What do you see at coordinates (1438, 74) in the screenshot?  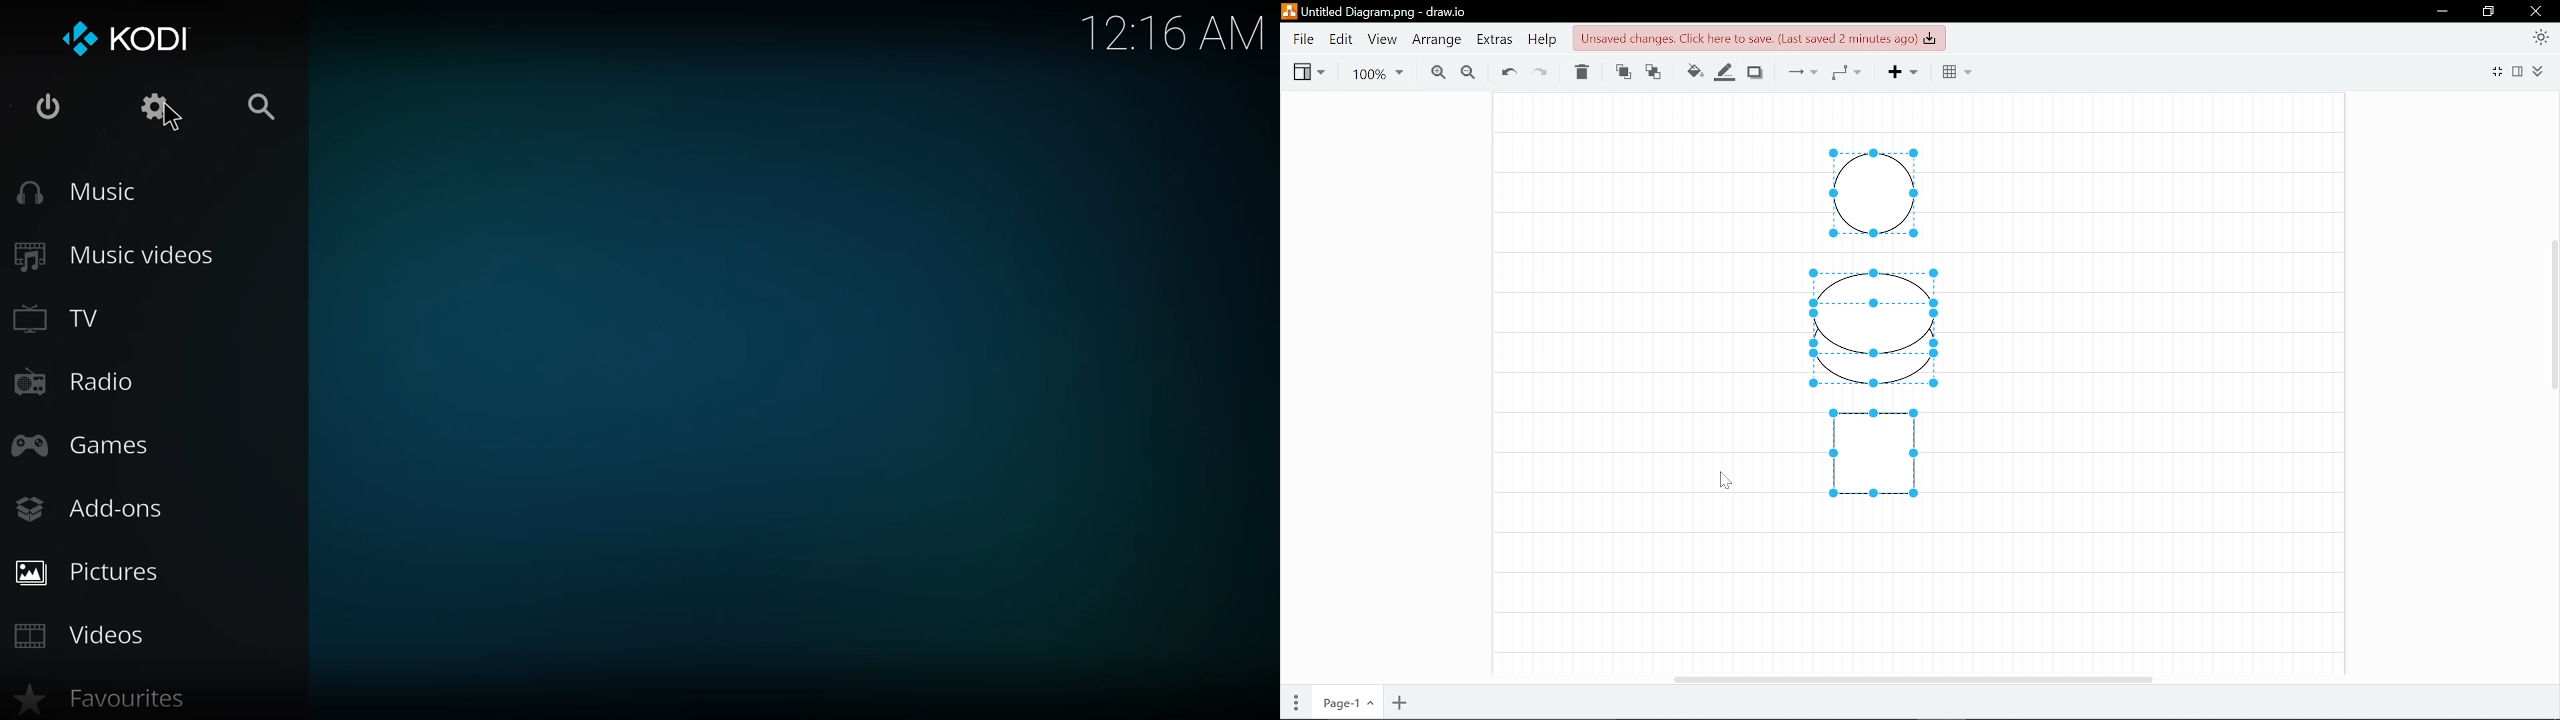 I see `Zoom in` at bounding box center [1438, 74].